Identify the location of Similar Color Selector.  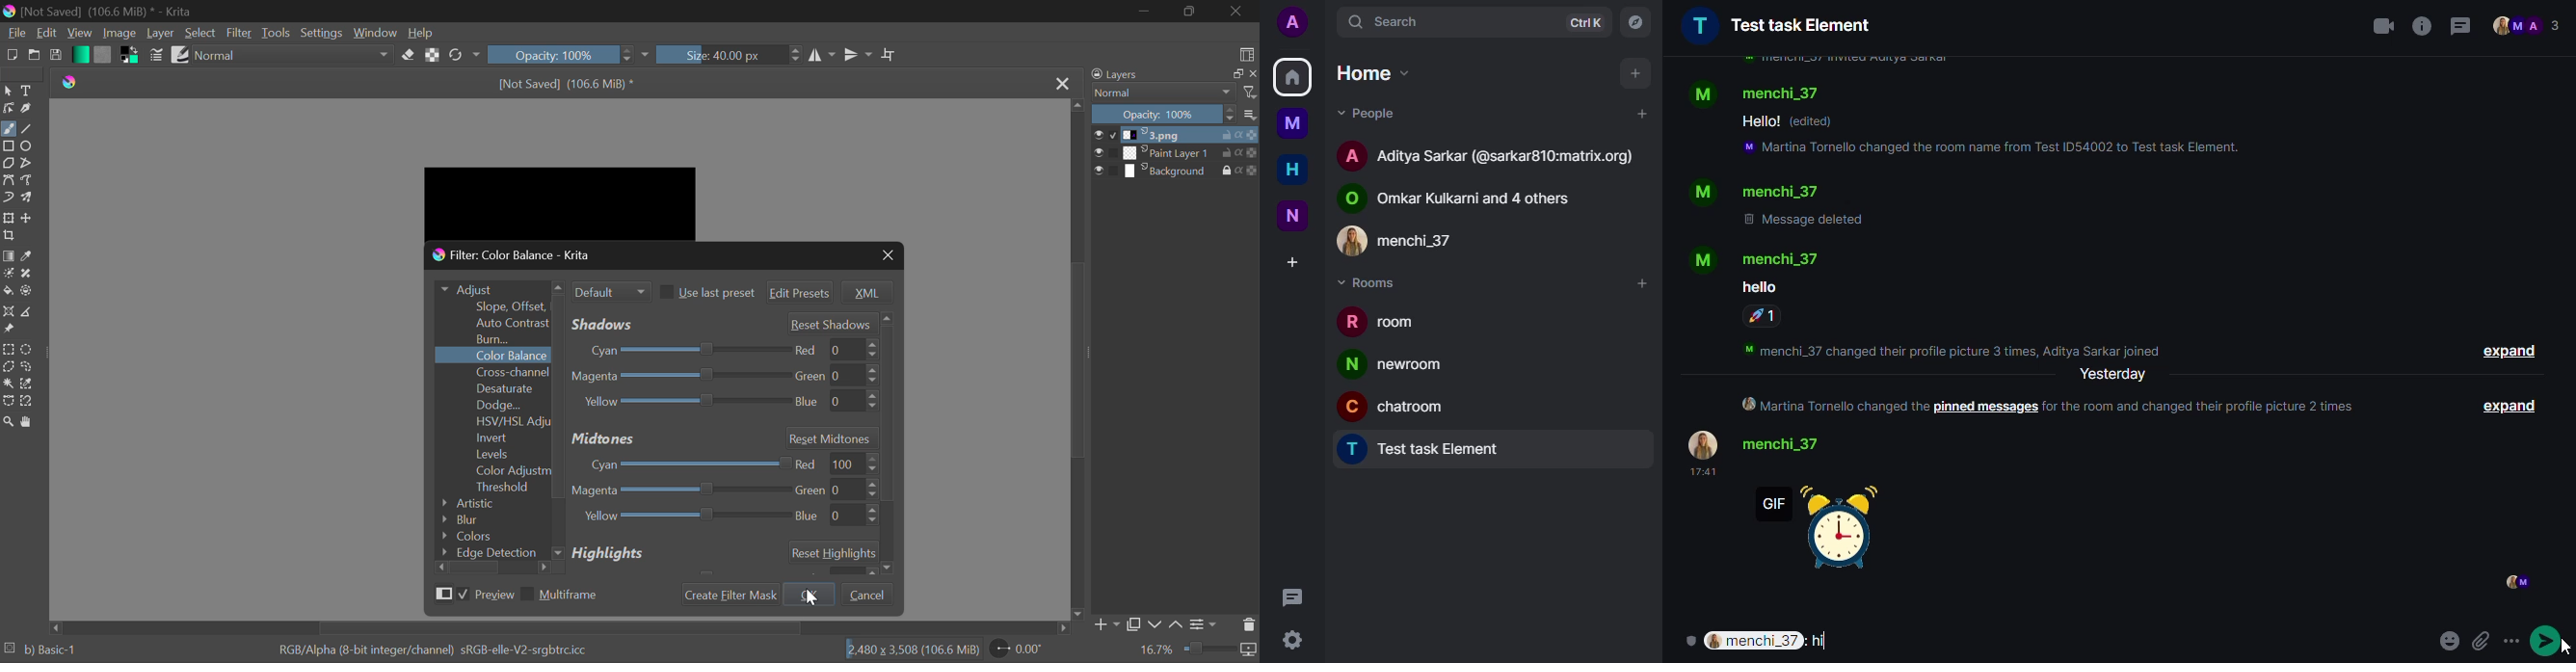
(30, 383).